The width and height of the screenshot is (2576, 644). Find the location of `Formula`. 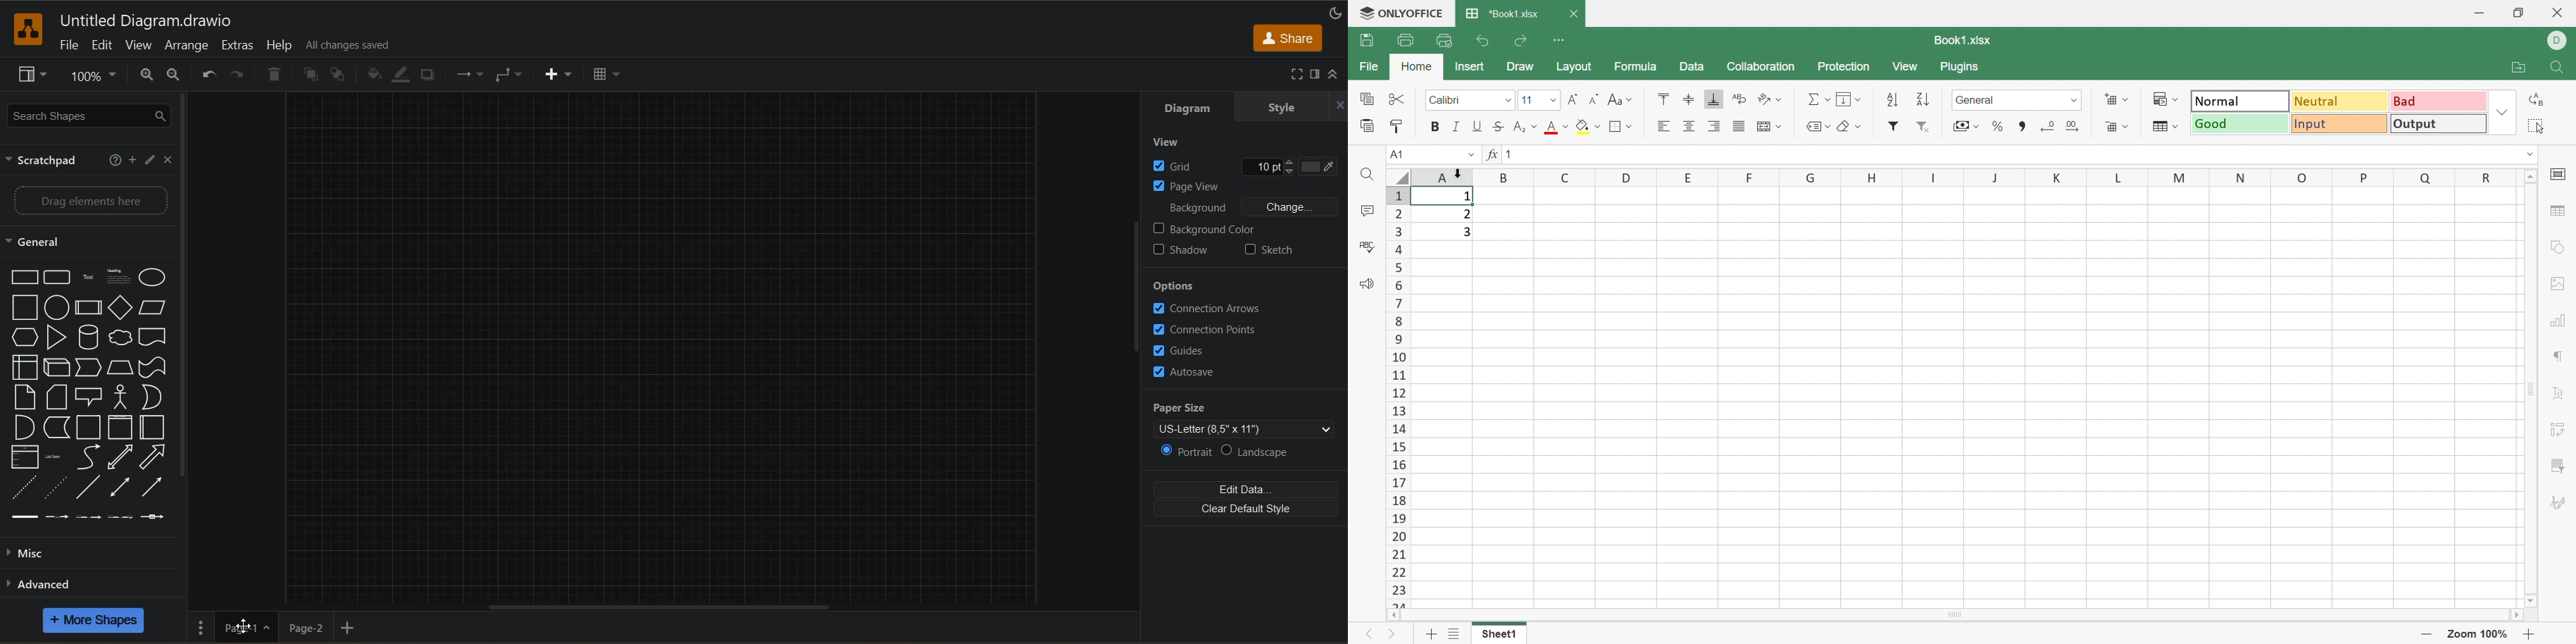

Formula is located at coordinates (1636, 66).